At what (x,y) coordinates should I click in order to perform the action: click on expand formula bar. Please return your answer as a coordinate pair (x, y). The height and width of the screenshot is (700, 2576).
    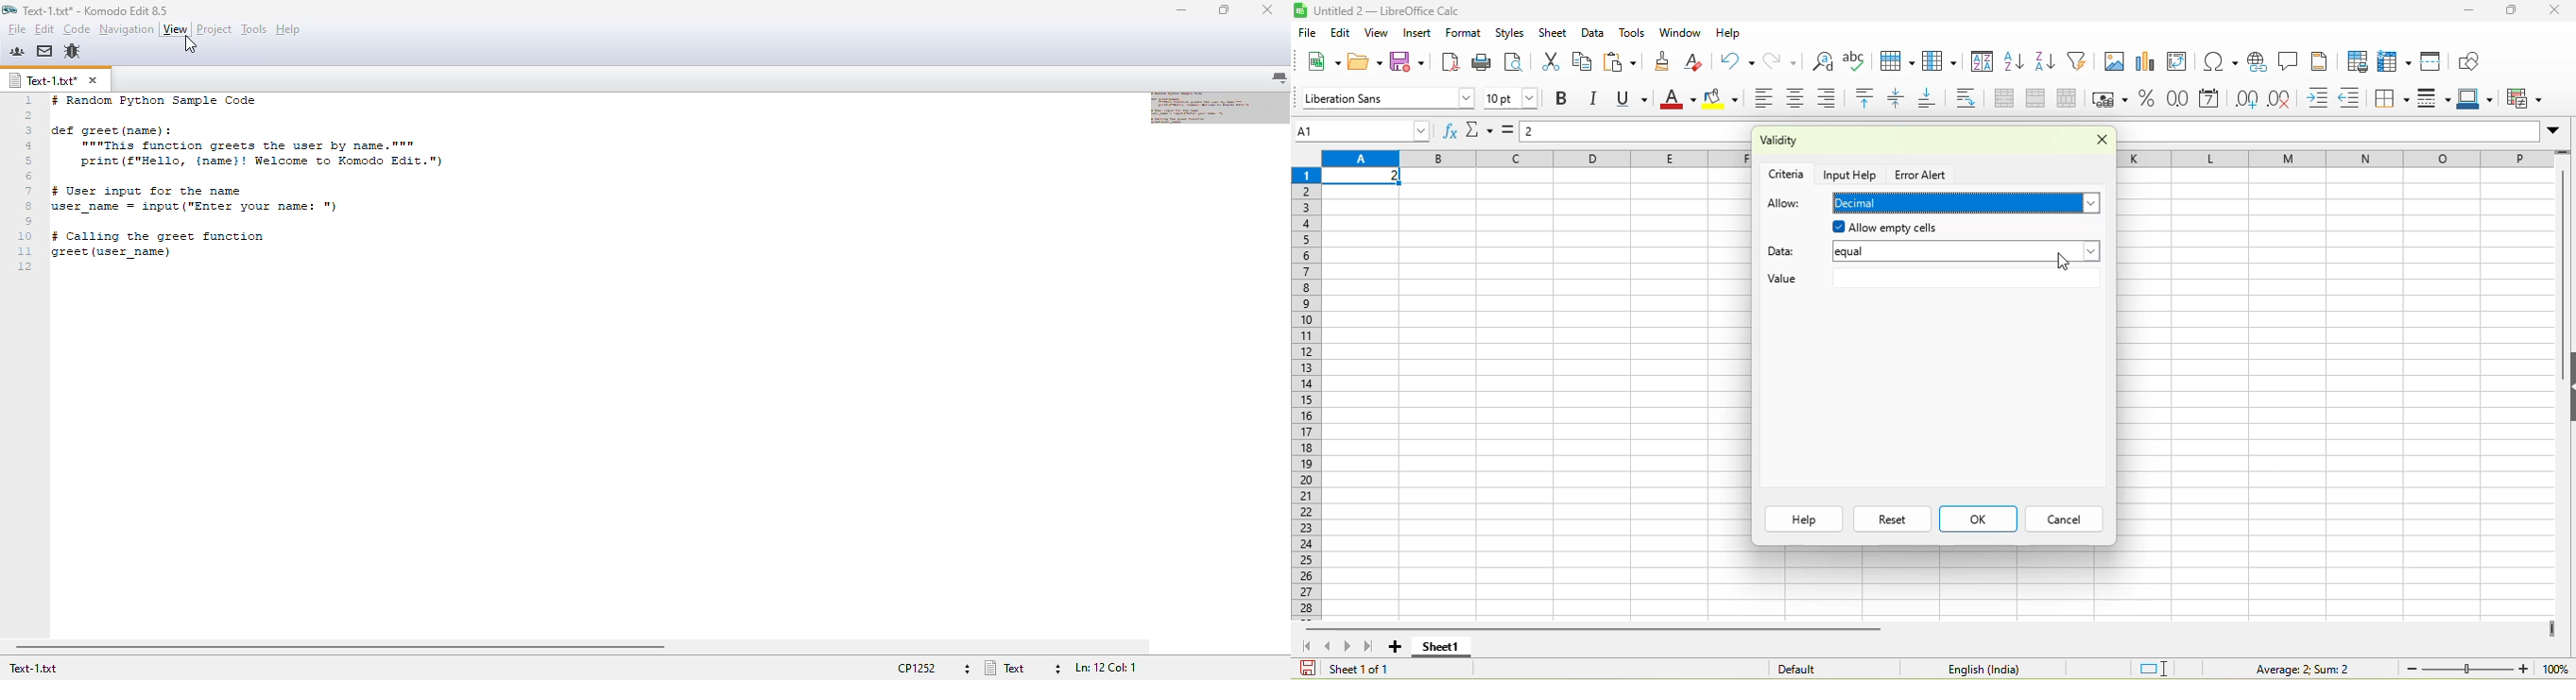
    Looking at the image, I should click on (2558, 134).